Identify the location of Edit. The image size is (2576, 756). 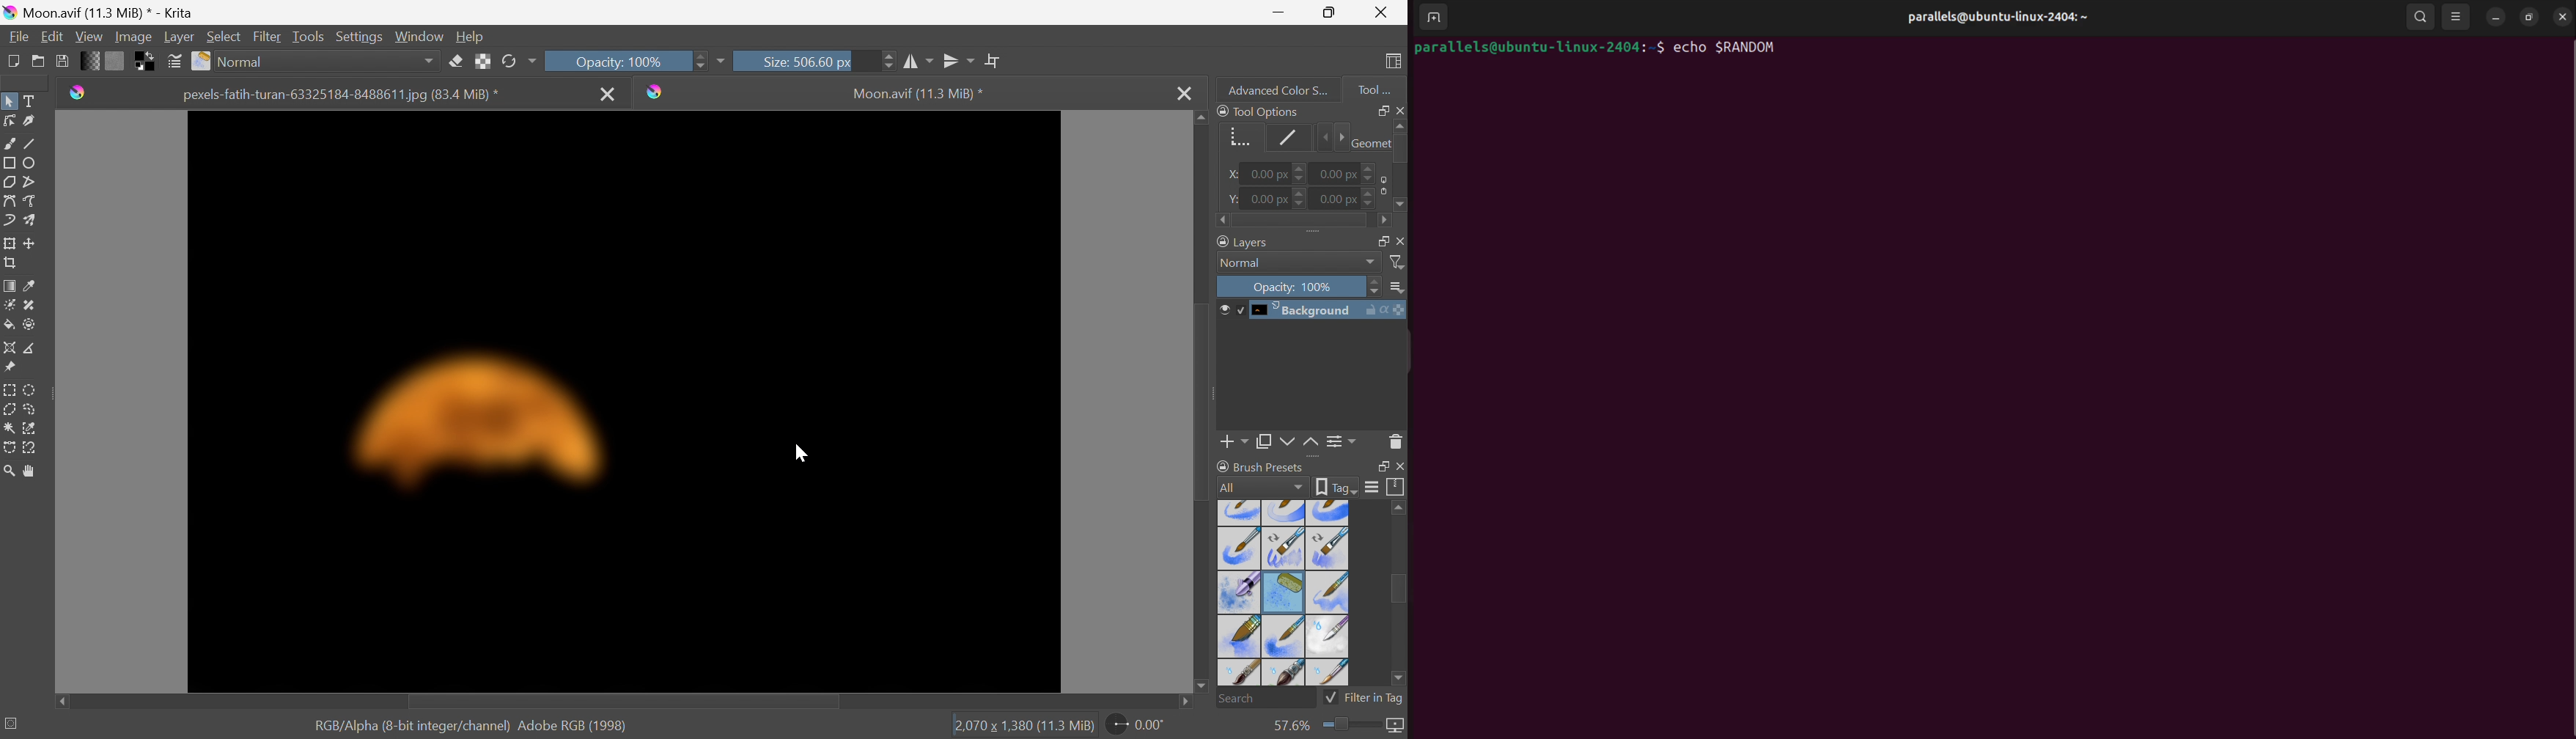
(53, 36).